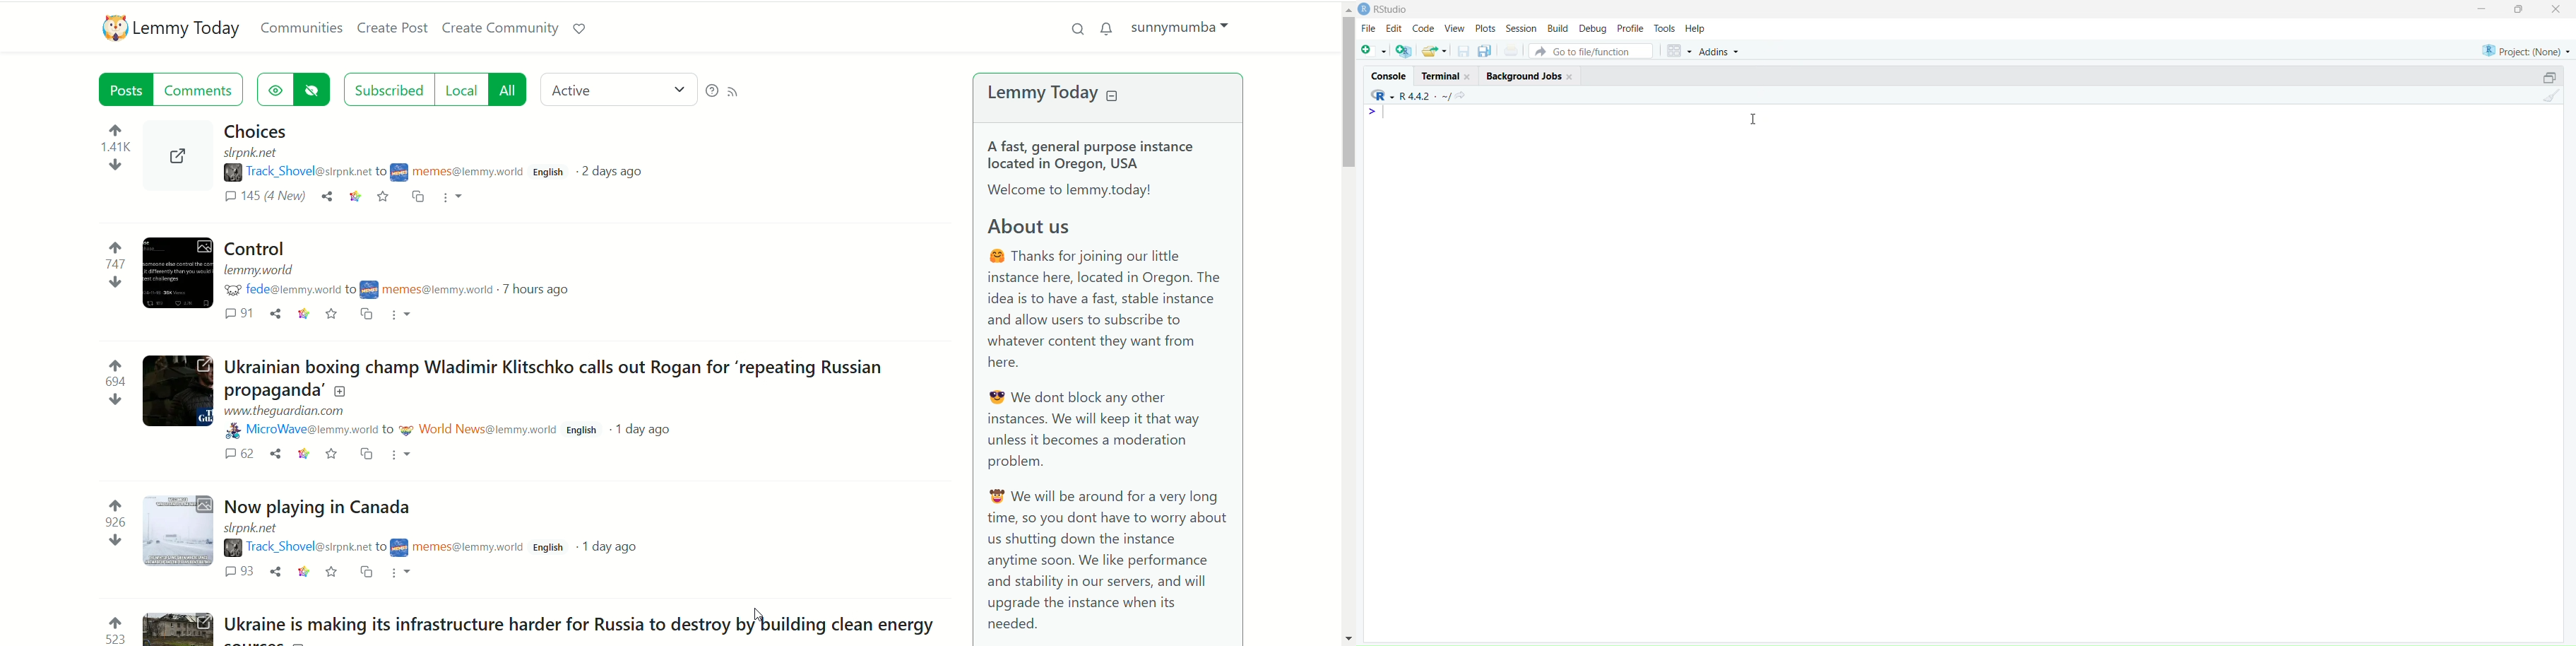 The height and width of the screenshot is (672, 2576). Describe the element at coordinates (1521, 29) in the screenshot. I see `session` at that location.